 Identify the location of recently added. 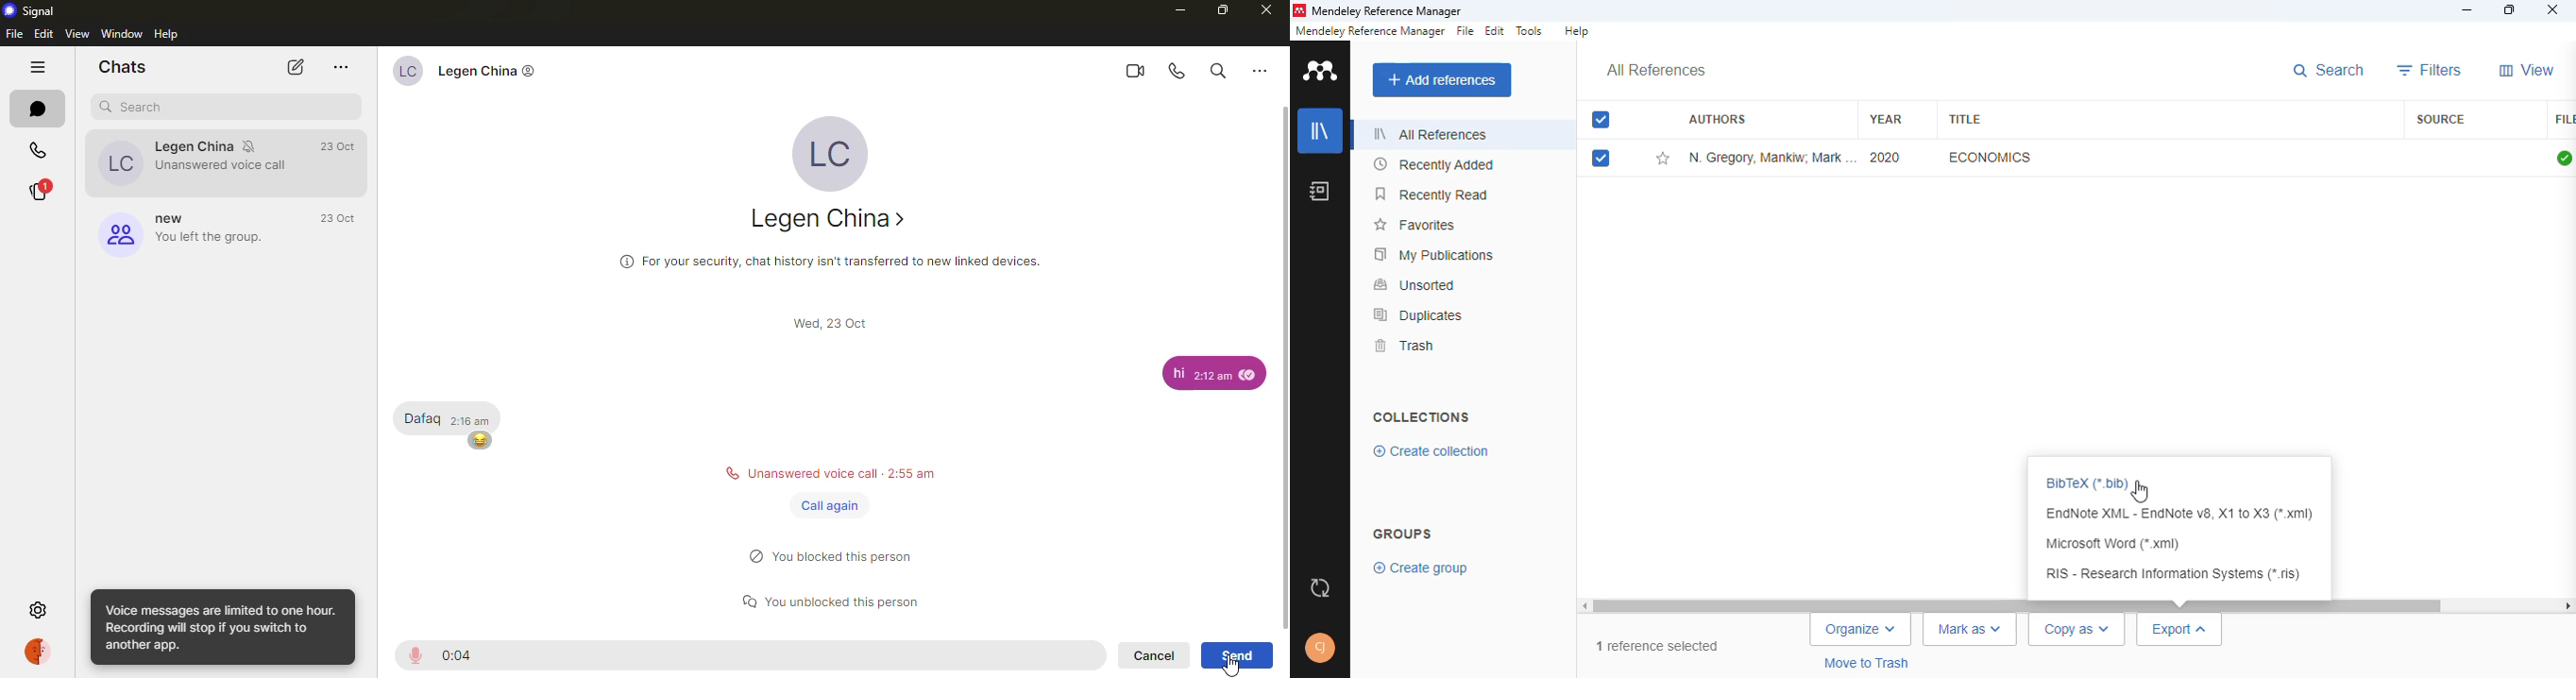
(1436, 165).